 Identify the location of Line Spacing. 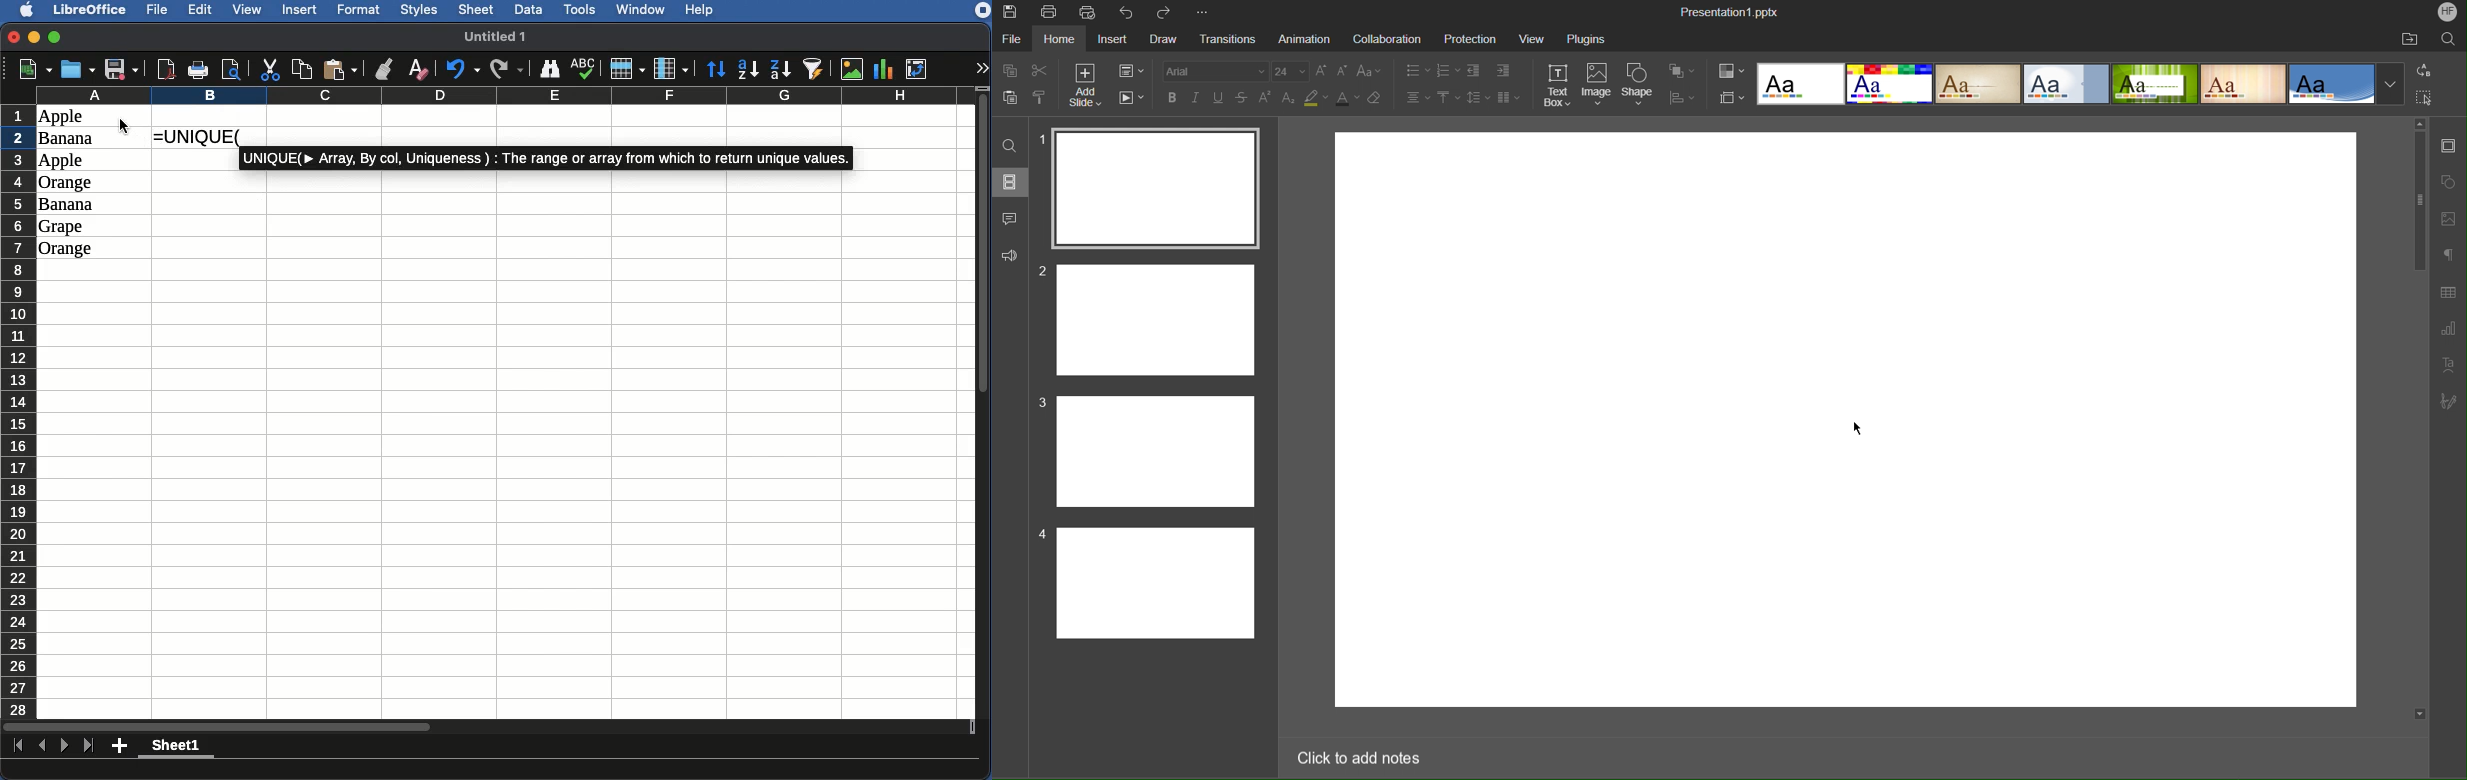
(1476, 96).